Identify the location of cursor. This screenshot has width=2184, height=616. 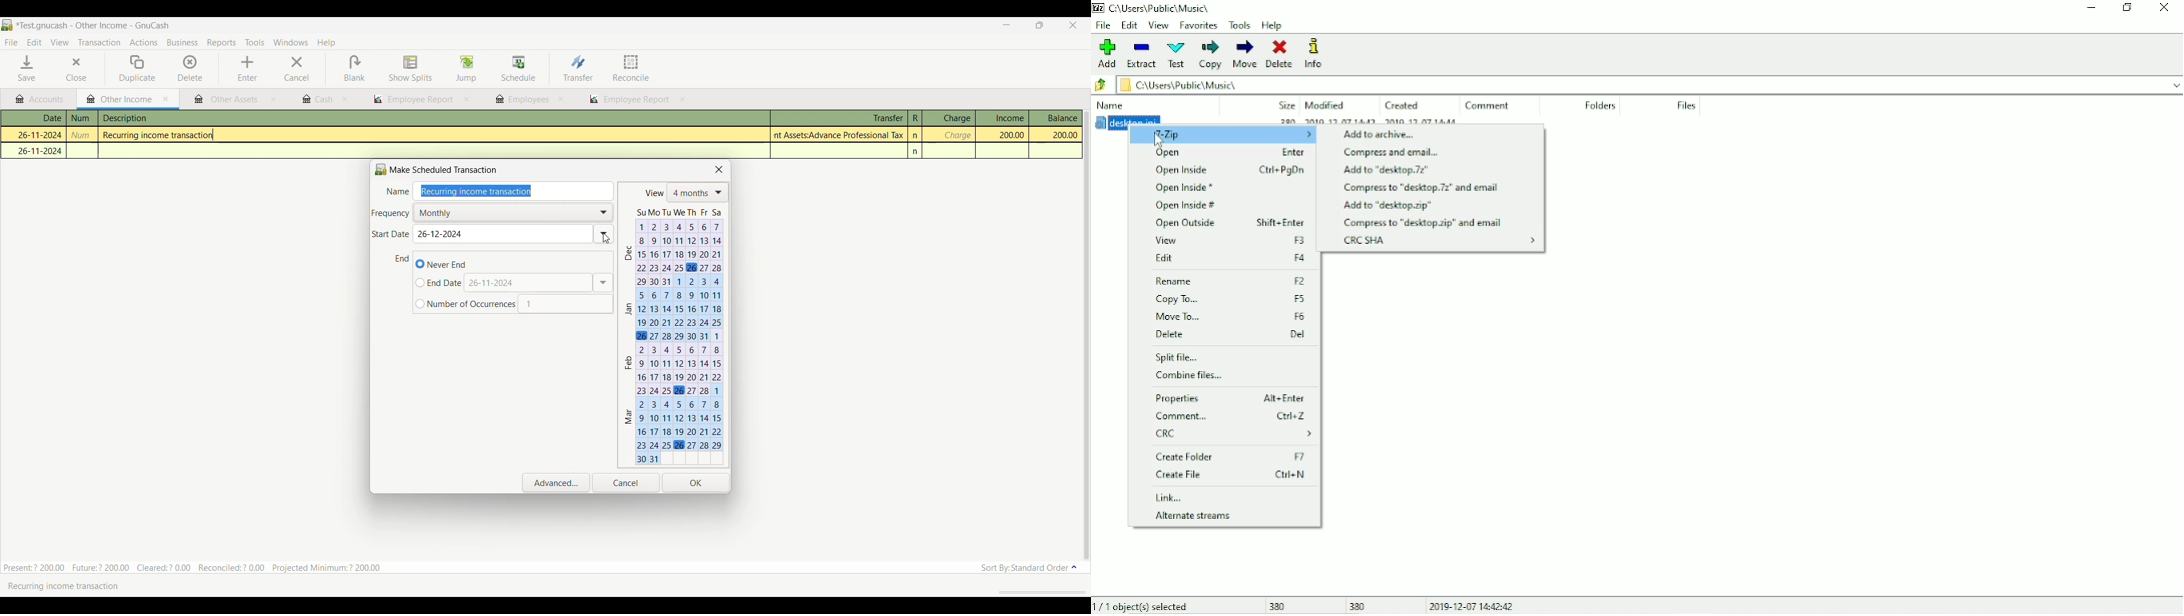
(1162, 141).